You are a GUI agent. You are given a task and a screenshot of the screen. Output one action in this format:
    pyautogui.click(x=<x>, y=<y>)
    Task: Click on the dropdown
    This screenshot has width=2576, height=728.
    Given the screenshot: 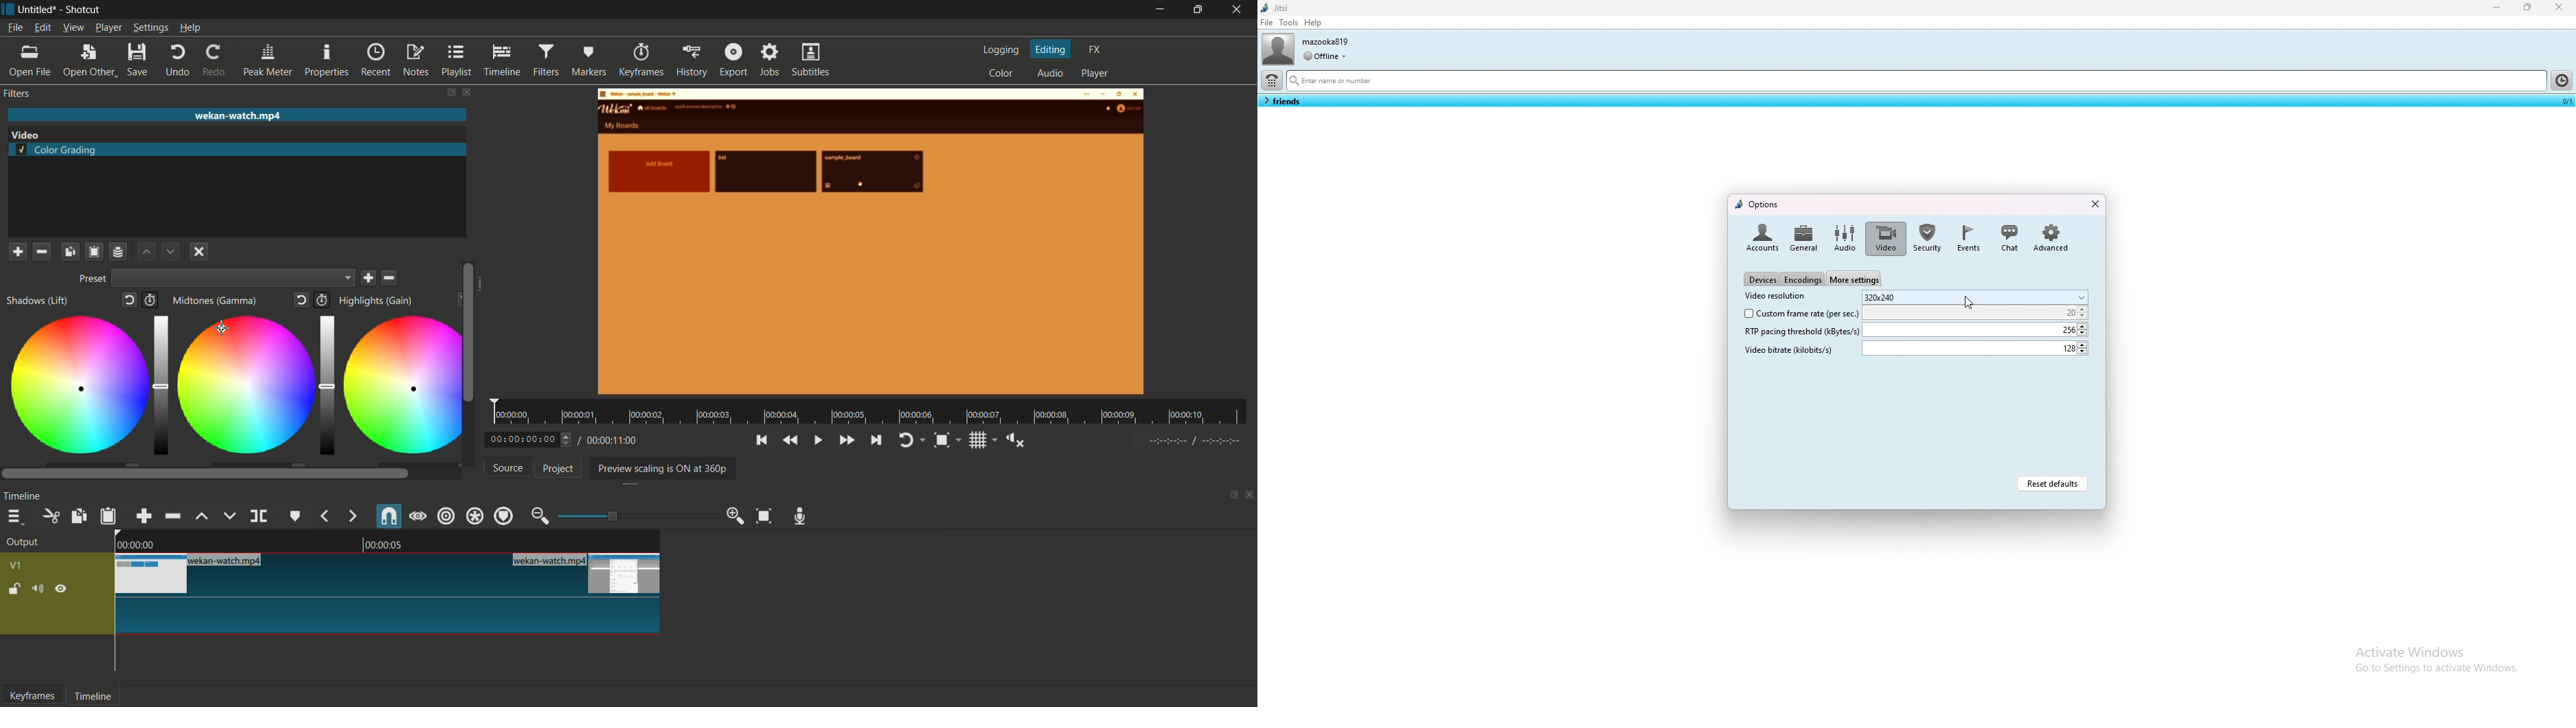 What is the action you would take?
    pyautogui.click(x=233, y=278)
    